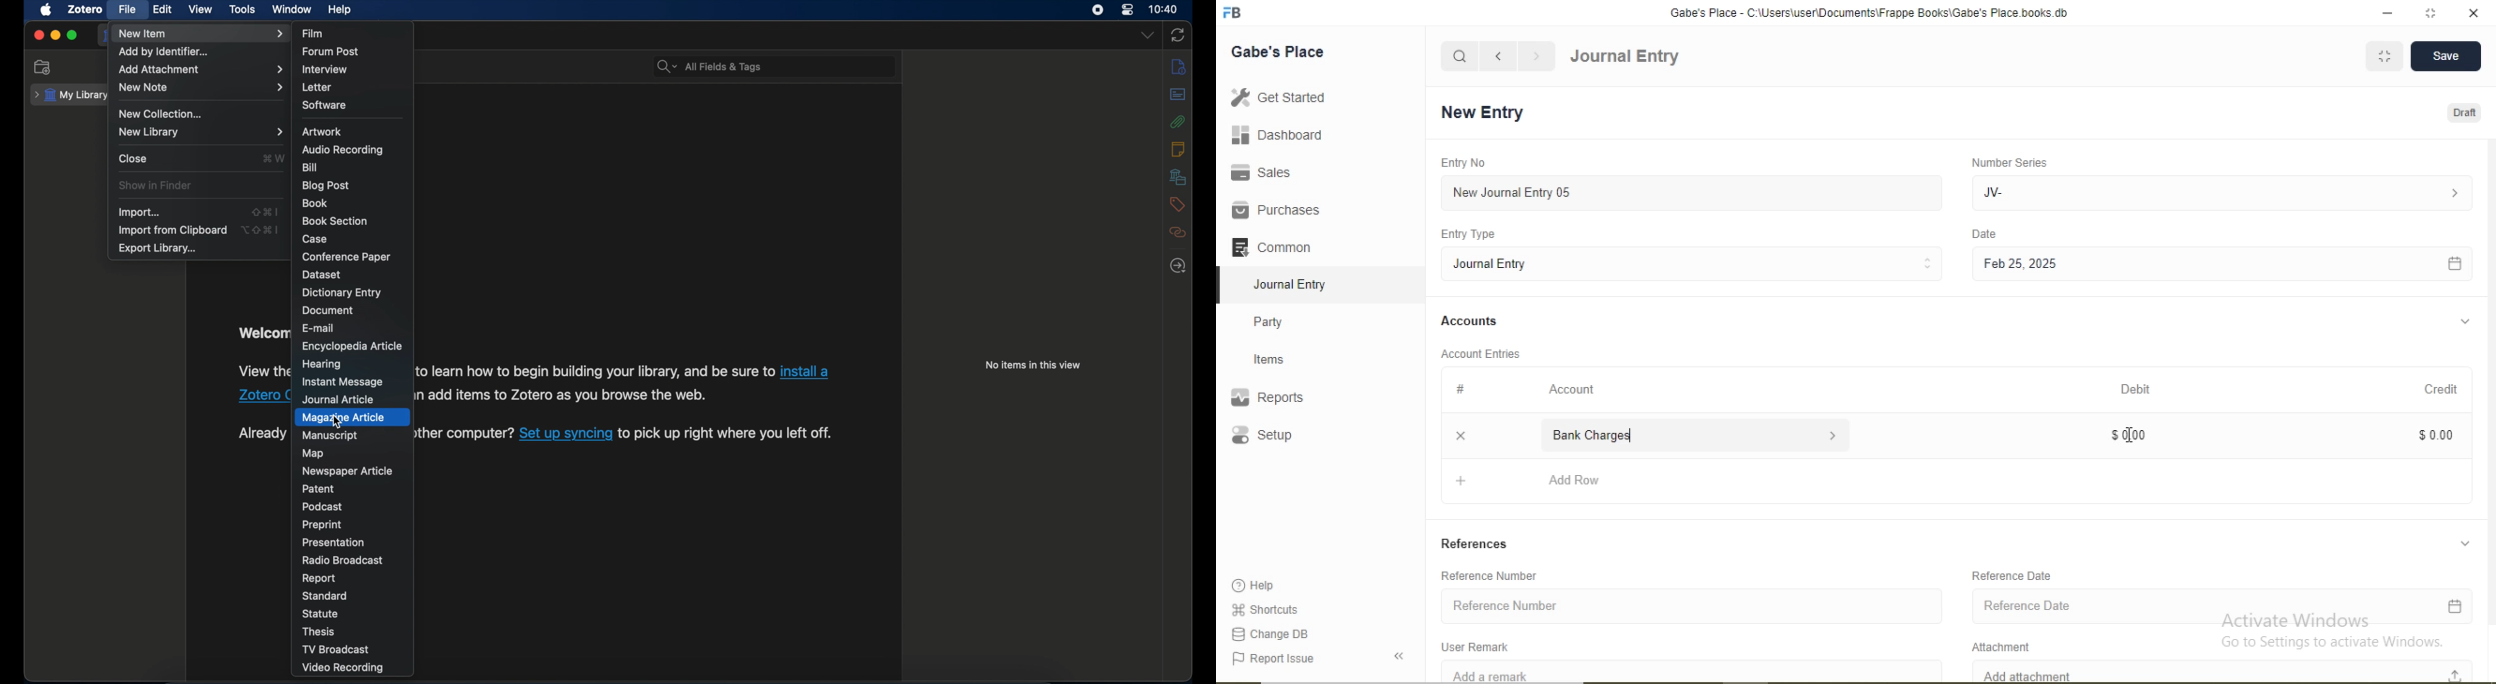 The width and height of the screenshot is (2520, 700). What do you see at coordinates (326, 70) in the screenshot?
I see `interview` at bounding box center [326, 70].